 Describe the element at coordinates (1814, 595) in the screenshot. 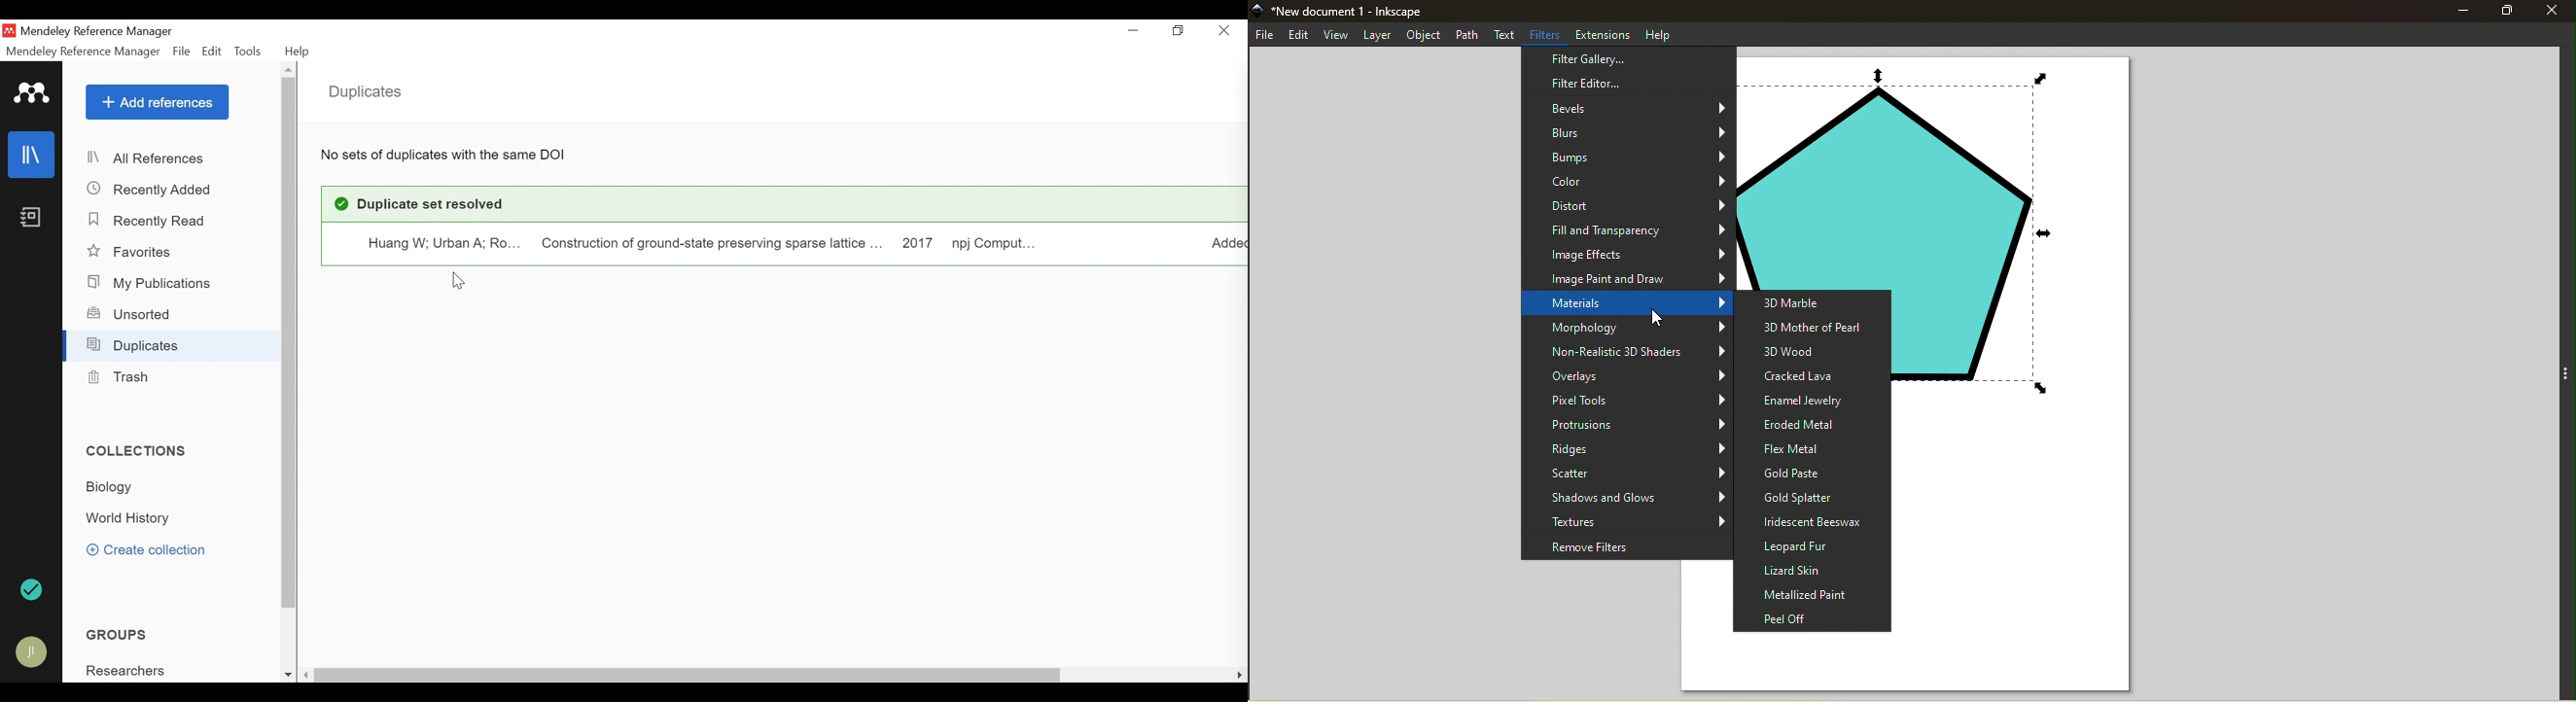

I see `Metallized Paint` at that location.